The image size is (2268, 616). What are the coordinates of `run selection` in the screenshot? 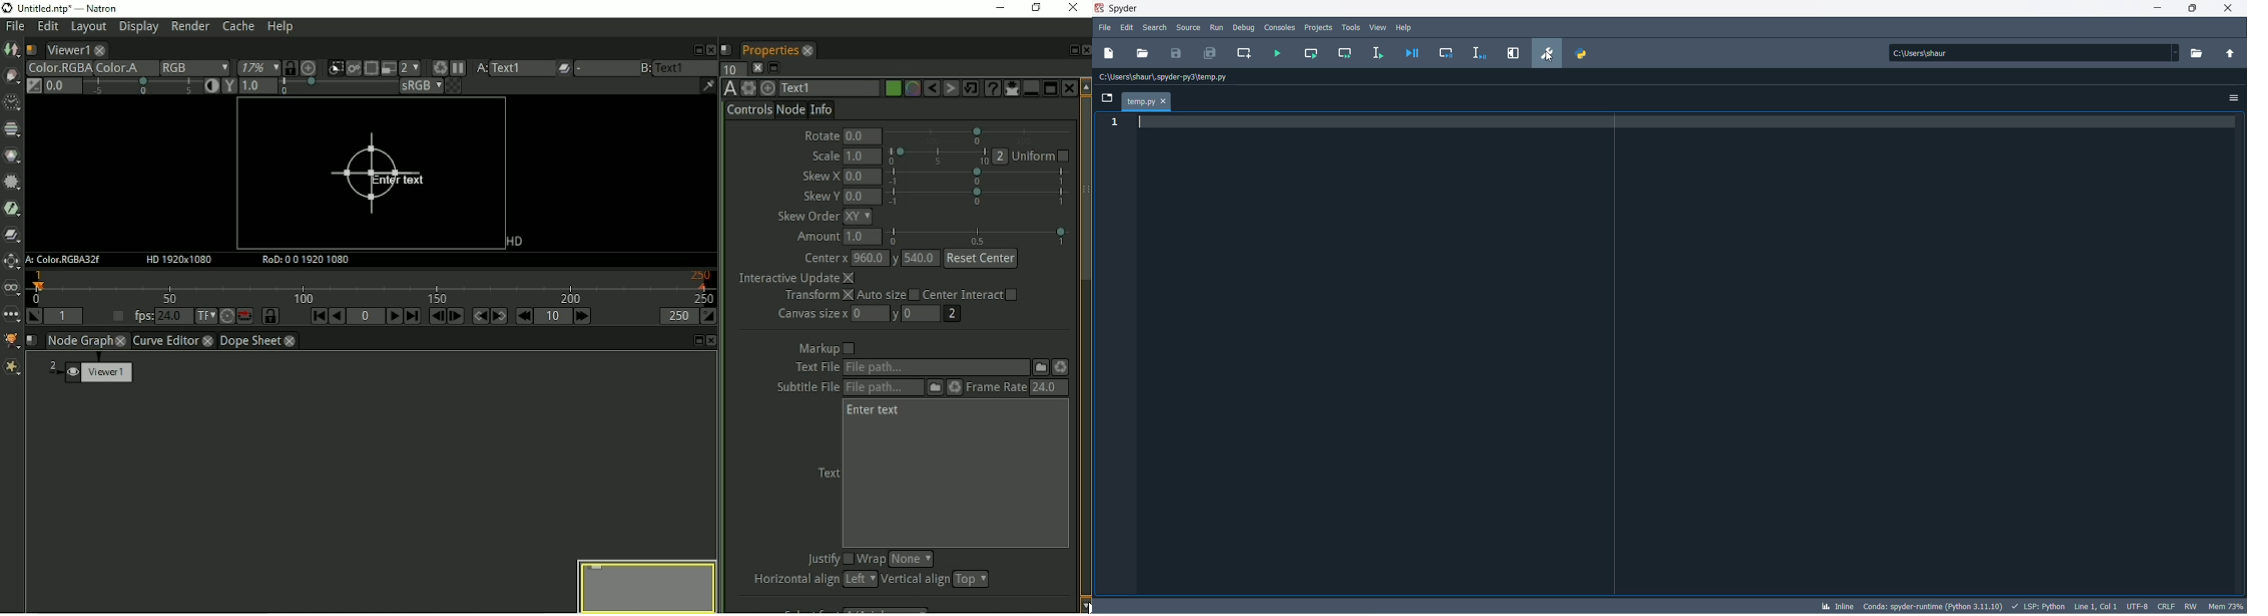 It's located at (1377, 52).